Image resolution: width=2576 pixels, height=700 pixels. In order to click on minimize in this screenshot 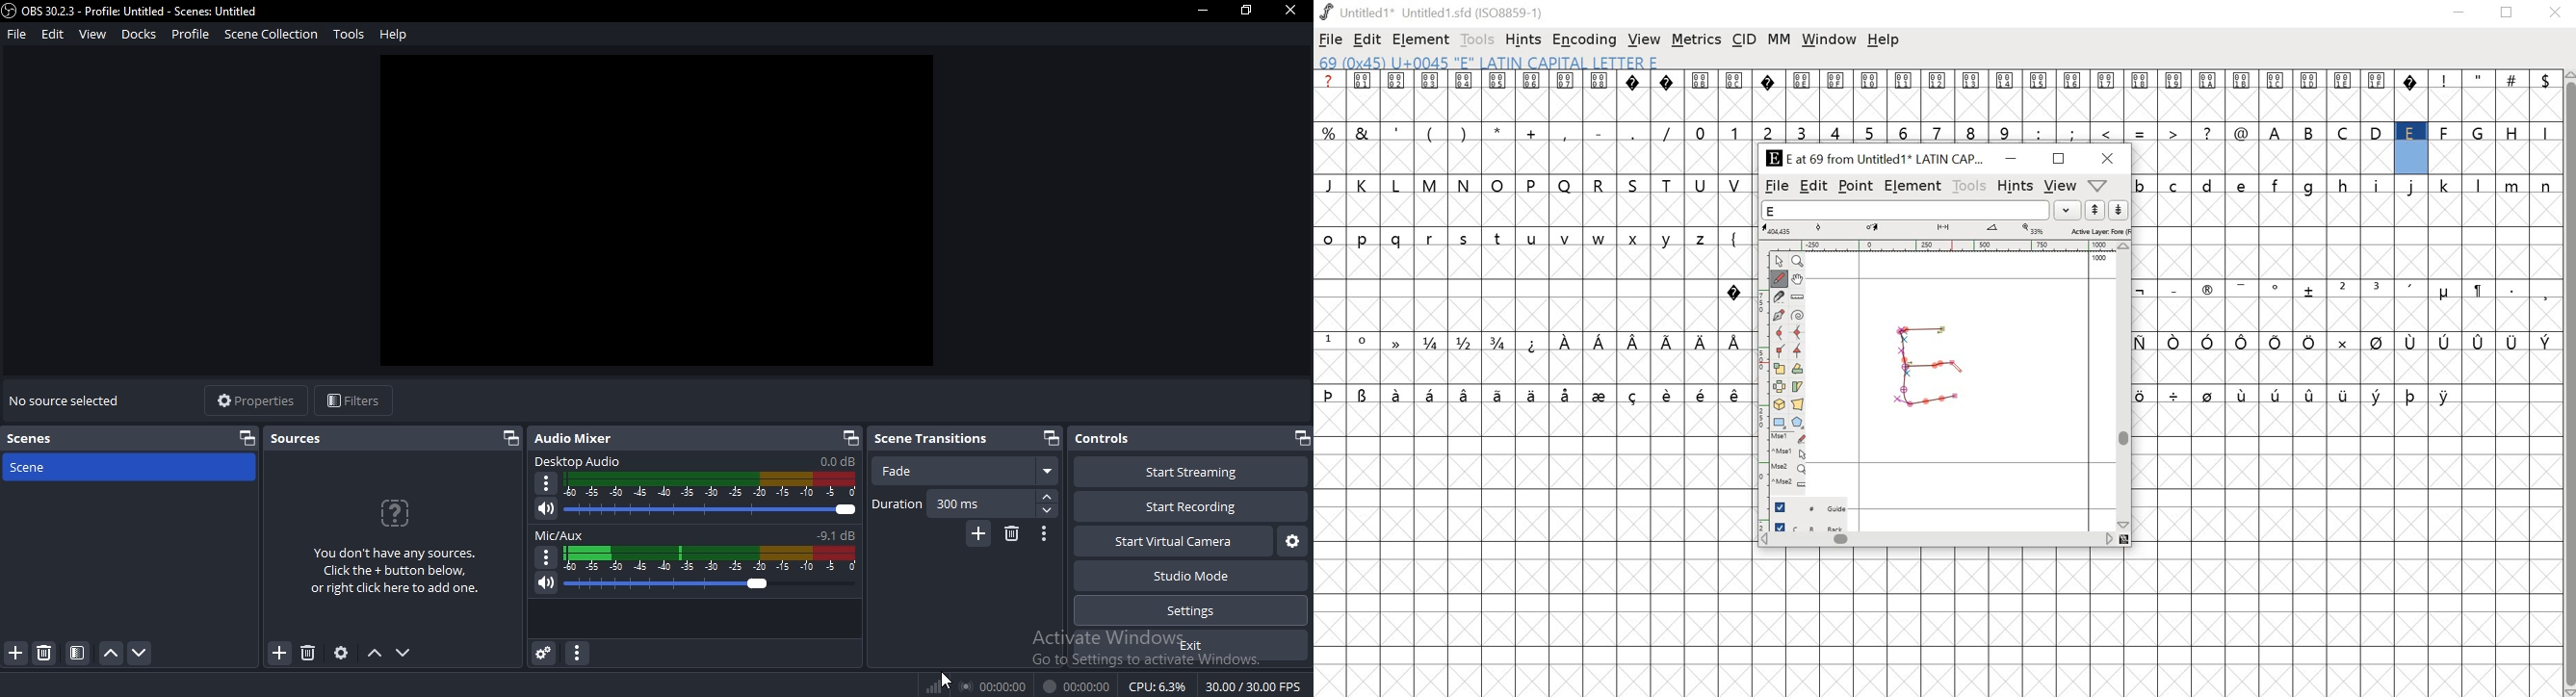, I will do `click(1202, 10)`.